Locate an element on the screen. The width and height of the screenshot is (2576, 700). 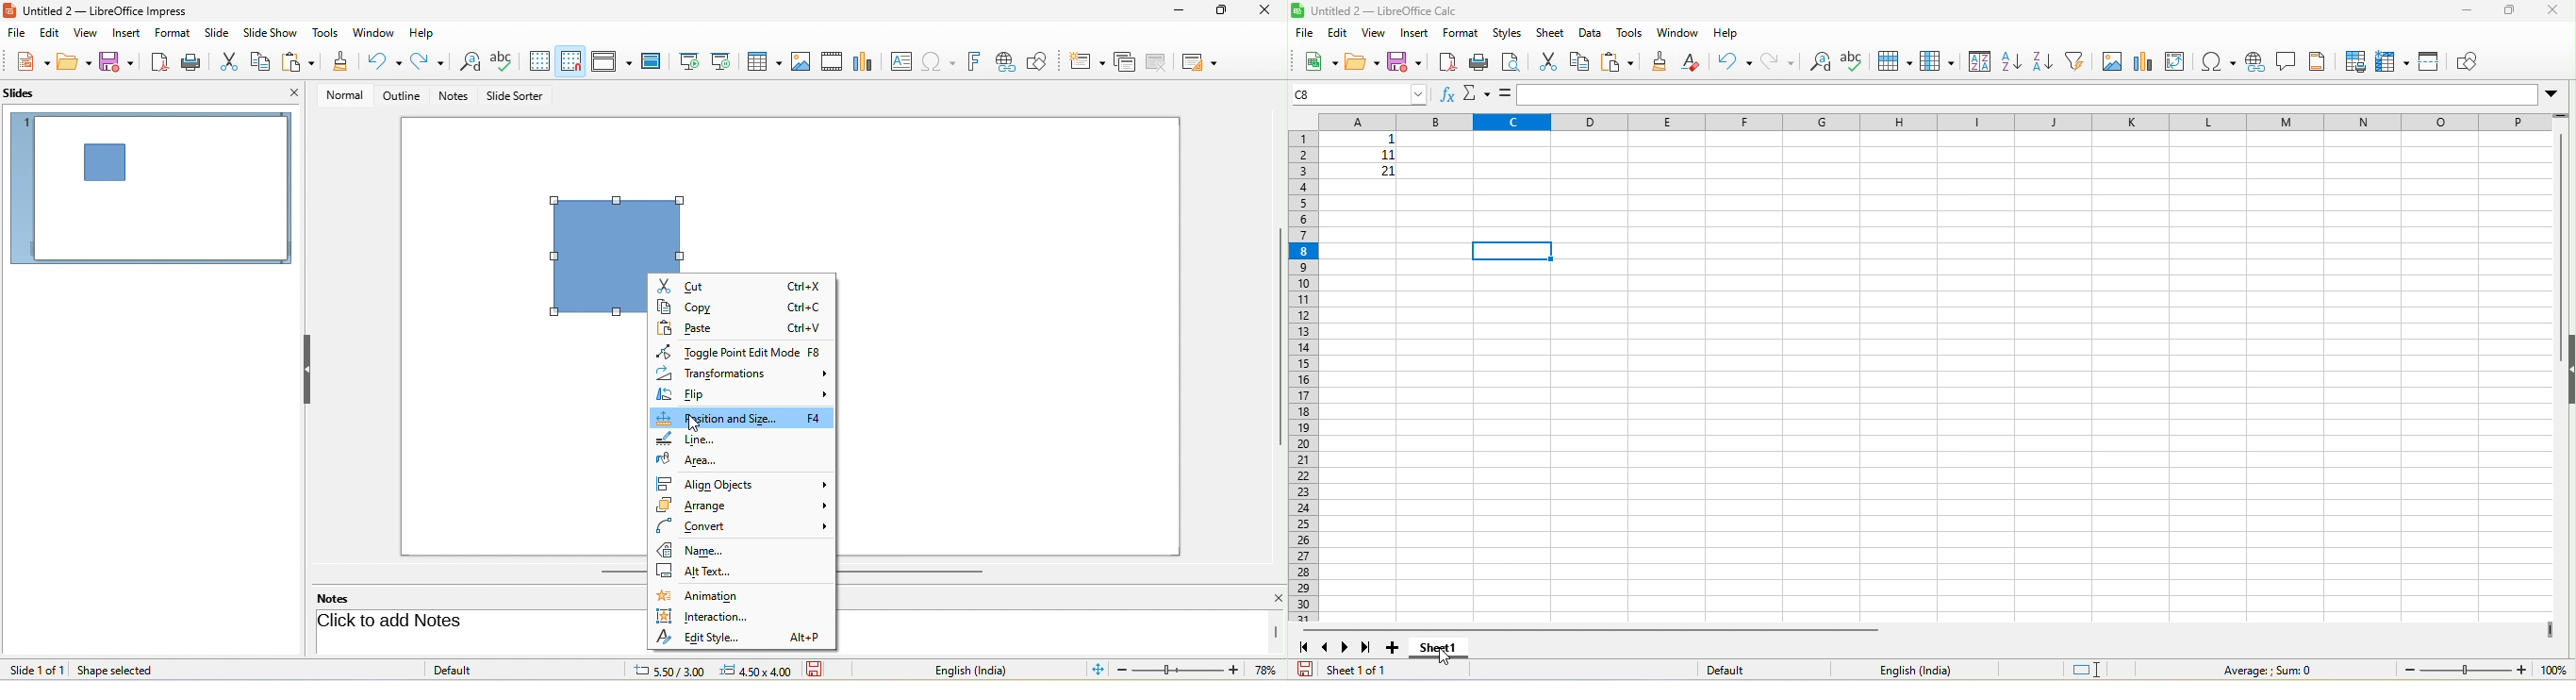
row numbers is located at coordinates (1300, 375).